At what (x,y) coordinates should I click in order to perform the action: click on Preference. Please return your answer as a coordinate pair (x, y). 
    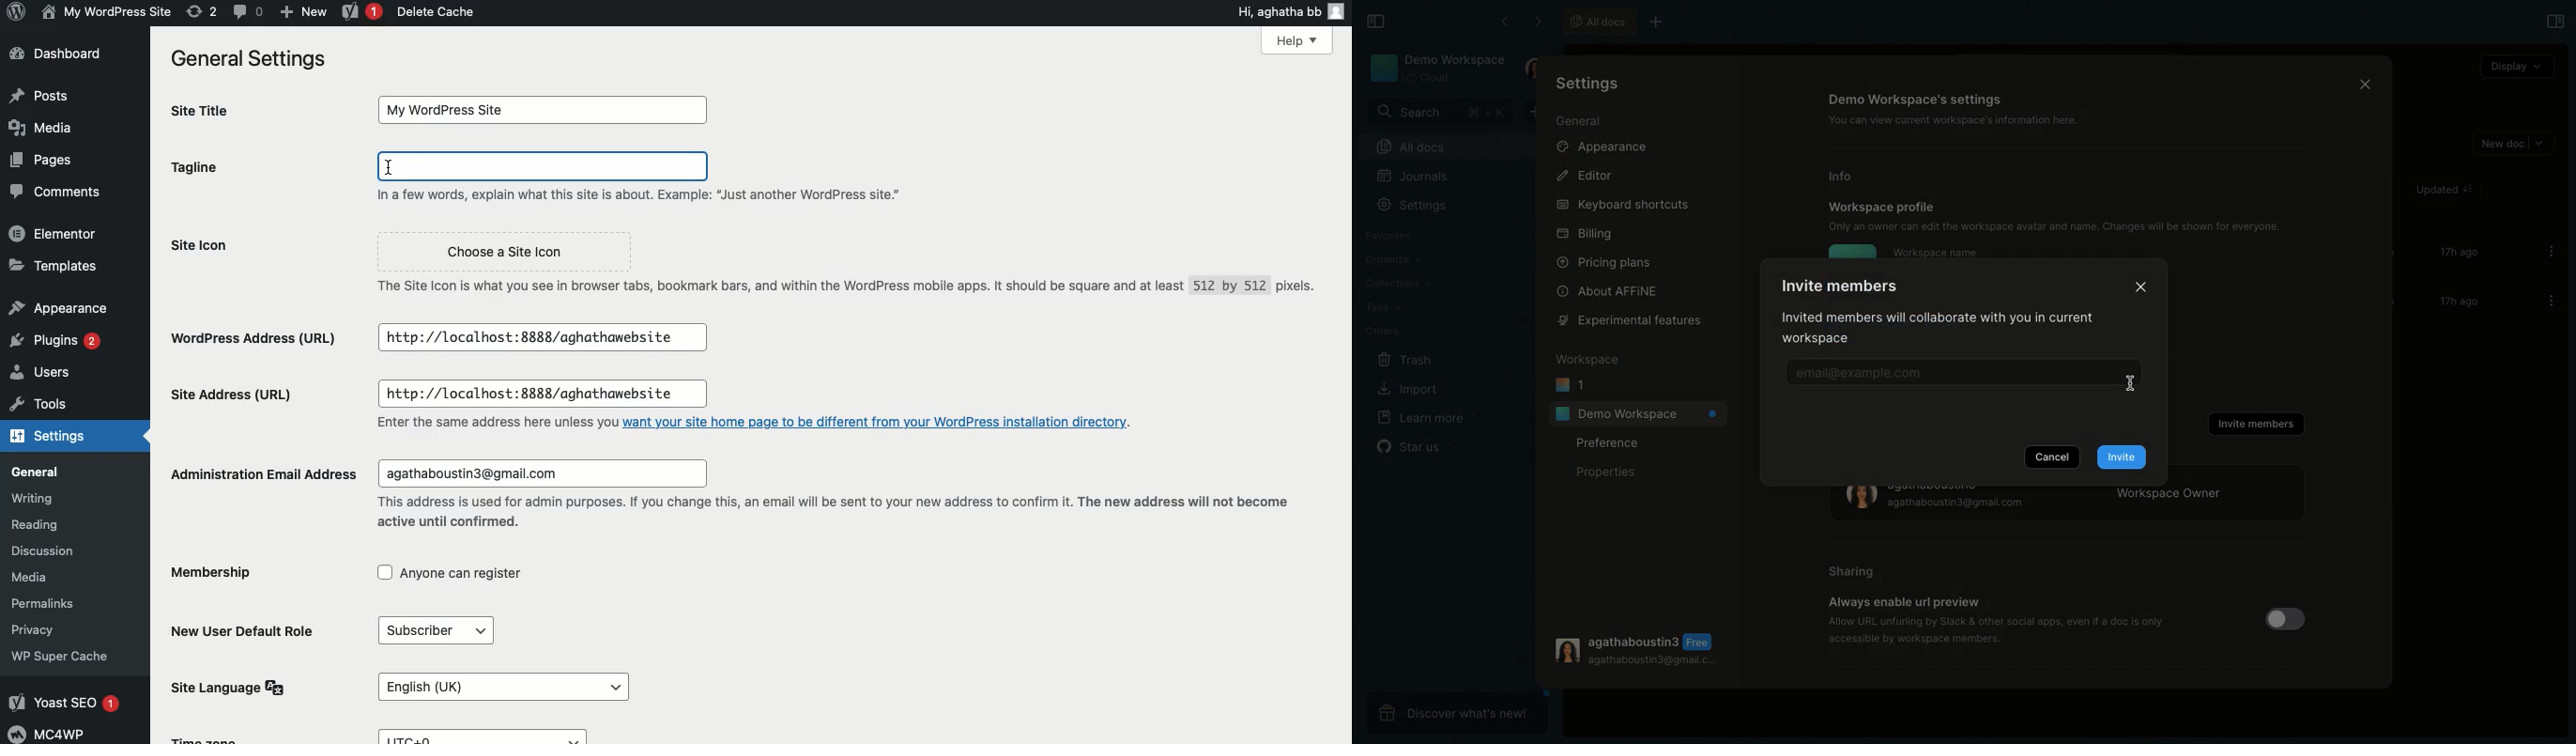
    Looking at the image, I should click on (1610, 444).